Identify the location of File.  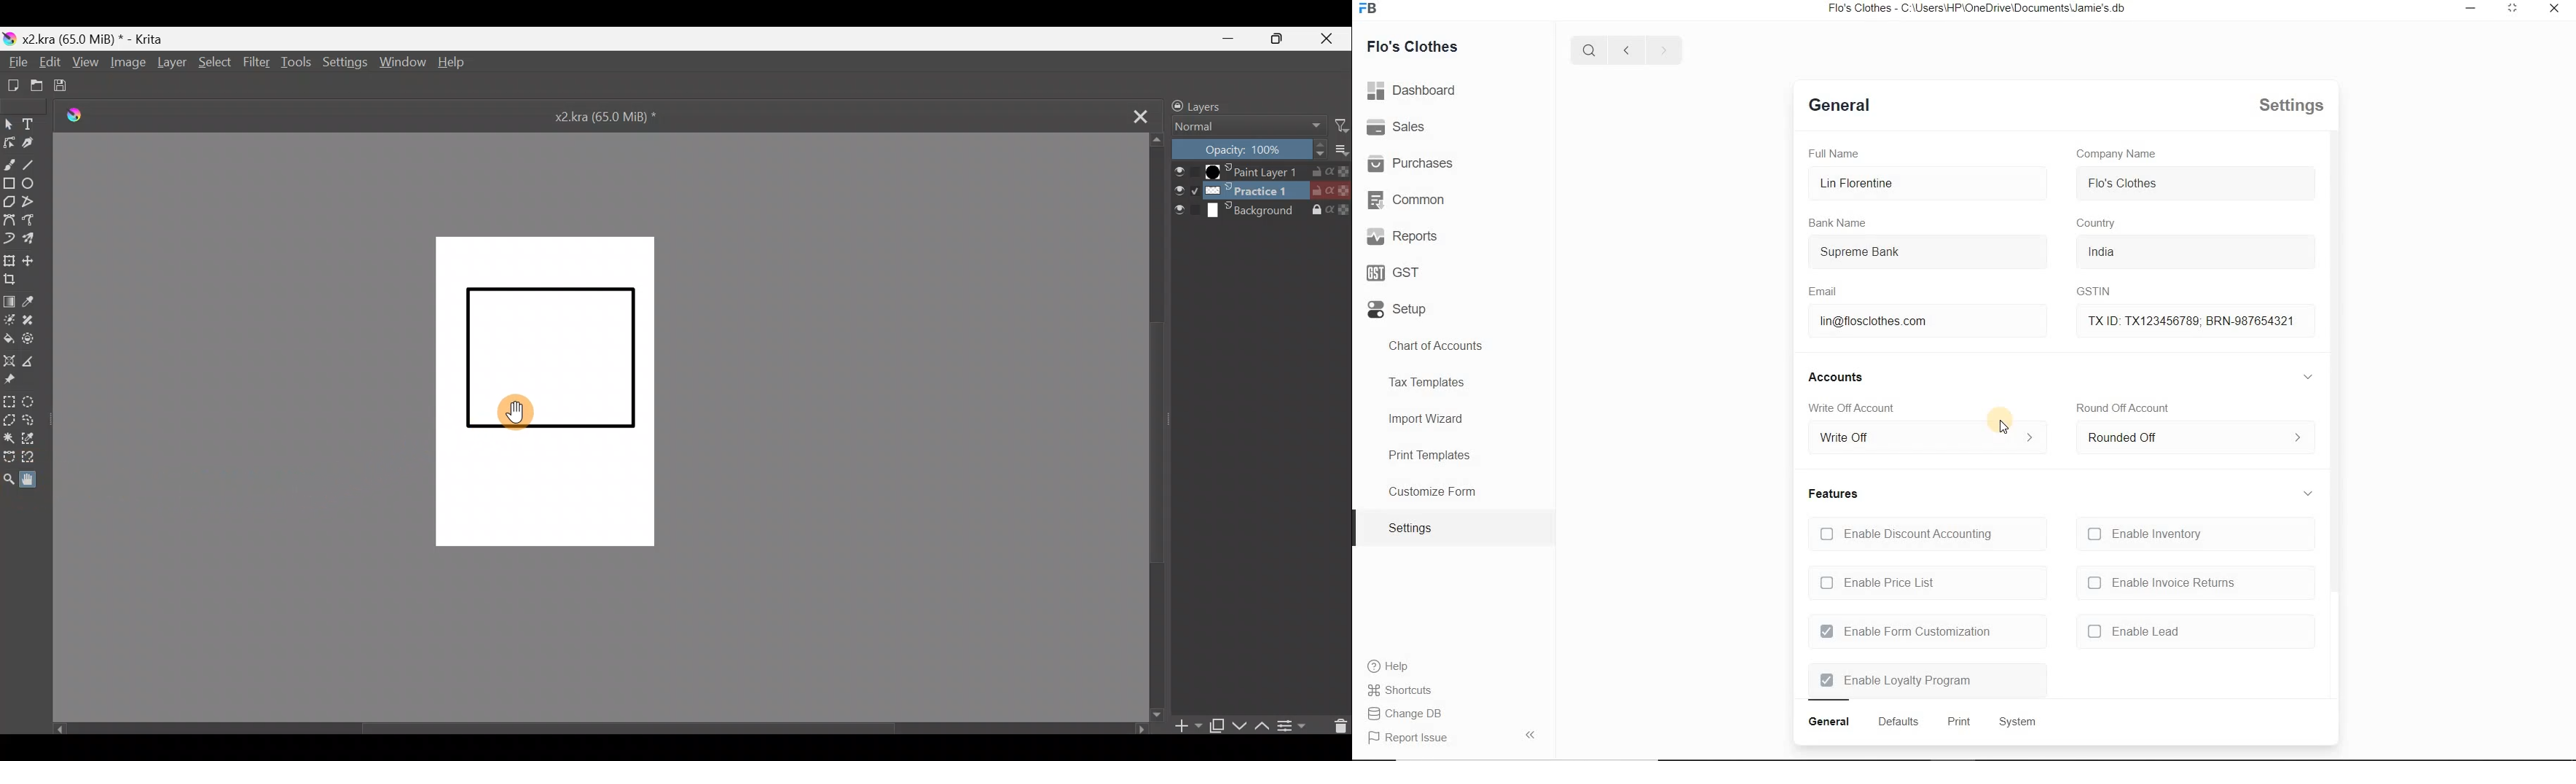
(15, 62).